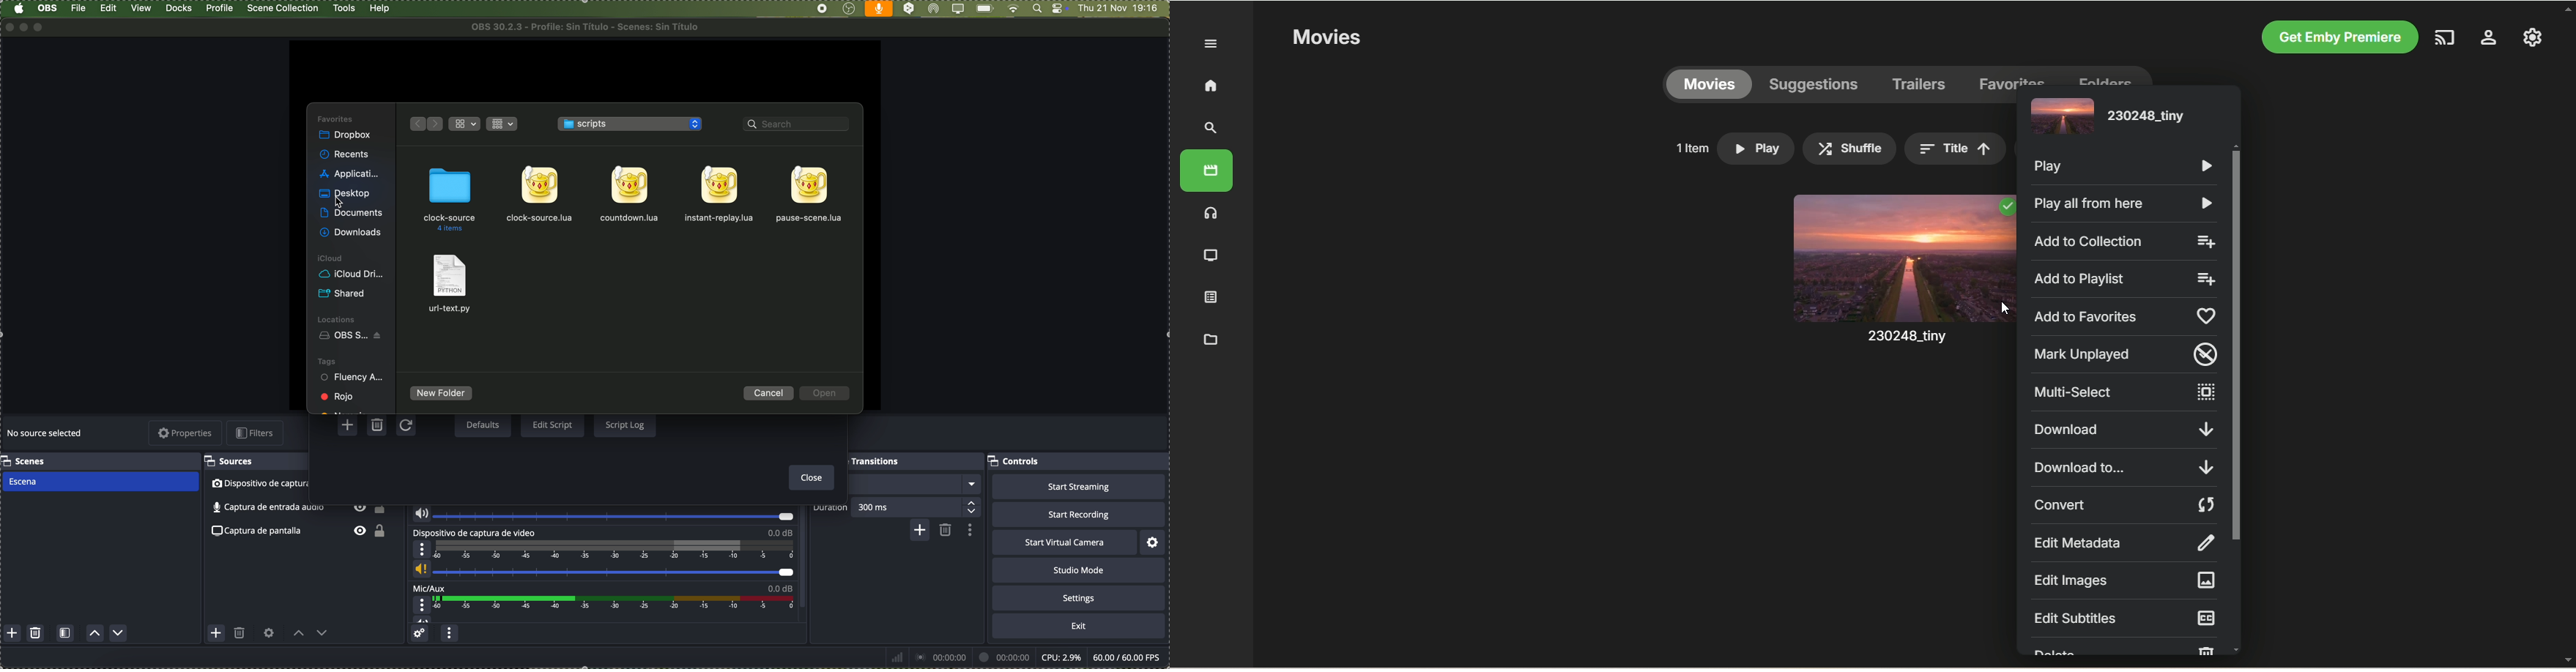 Image resolution: width=2576 pixels, height=672 pixels. Describe the element at coordinates (299, 634) in the screenshot. I see `move source up` at that location.